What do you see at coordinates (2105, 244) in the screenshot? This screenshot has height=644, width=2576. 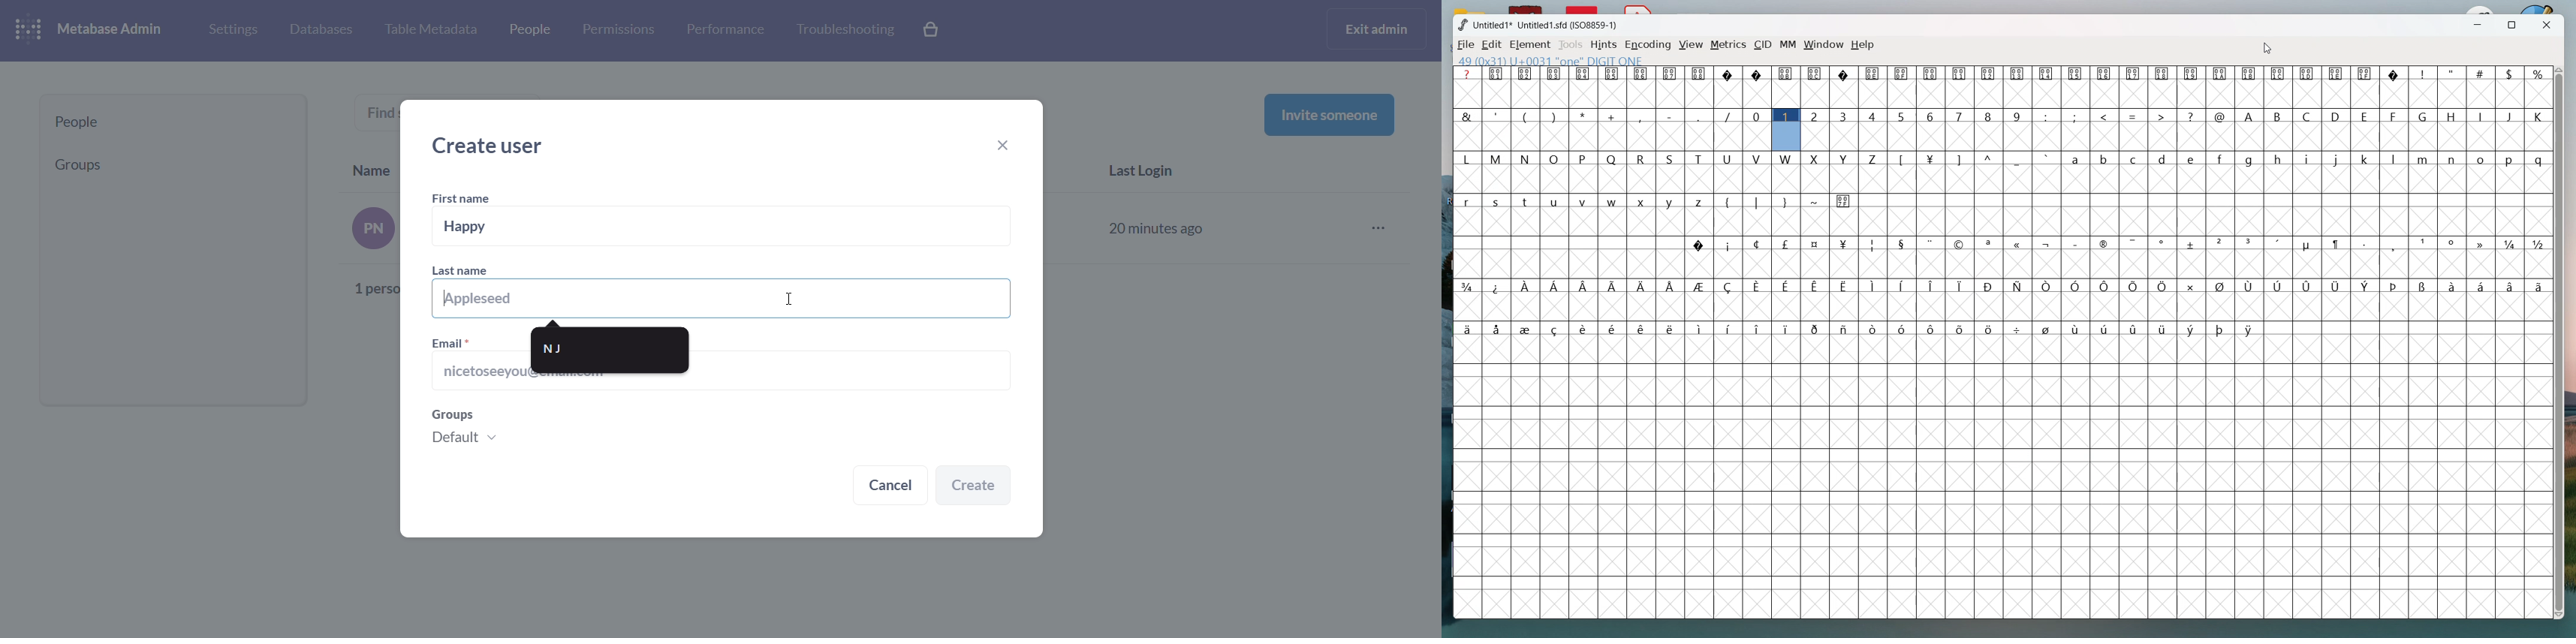 I see `symbol` at bounding box center [2105, 244].